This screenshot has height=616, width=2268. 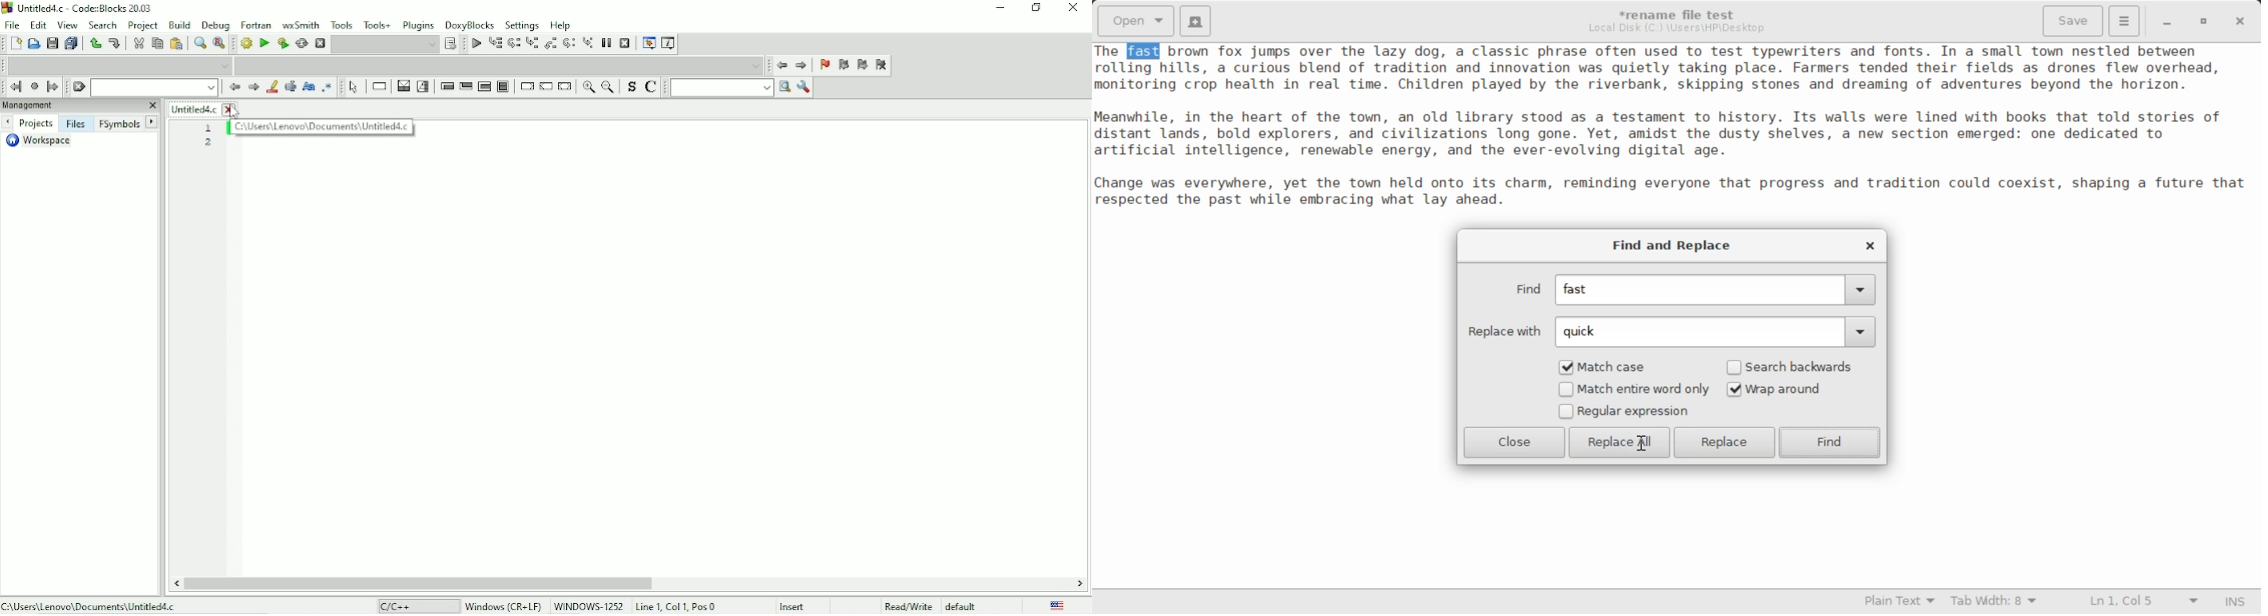 I want to click on Prev bookmark, so click(x=843, y=66).